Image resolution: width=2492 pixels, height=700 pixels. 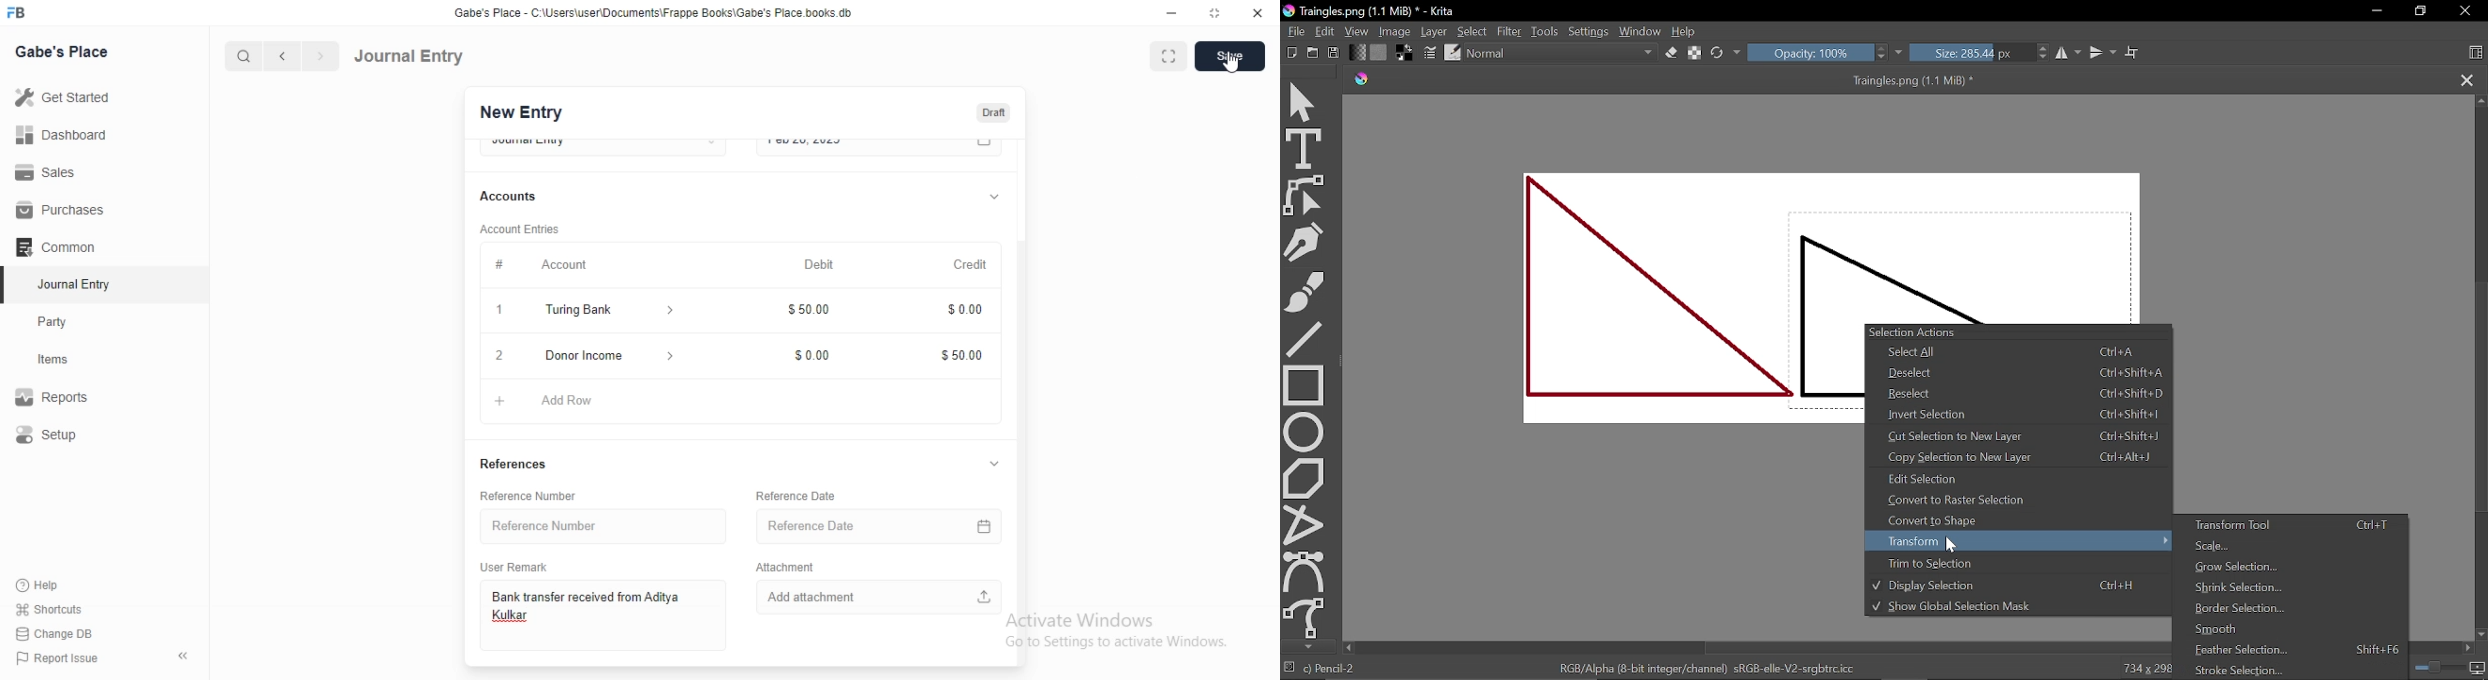 I want to click on Deselect, so click(x=2020, y=372).